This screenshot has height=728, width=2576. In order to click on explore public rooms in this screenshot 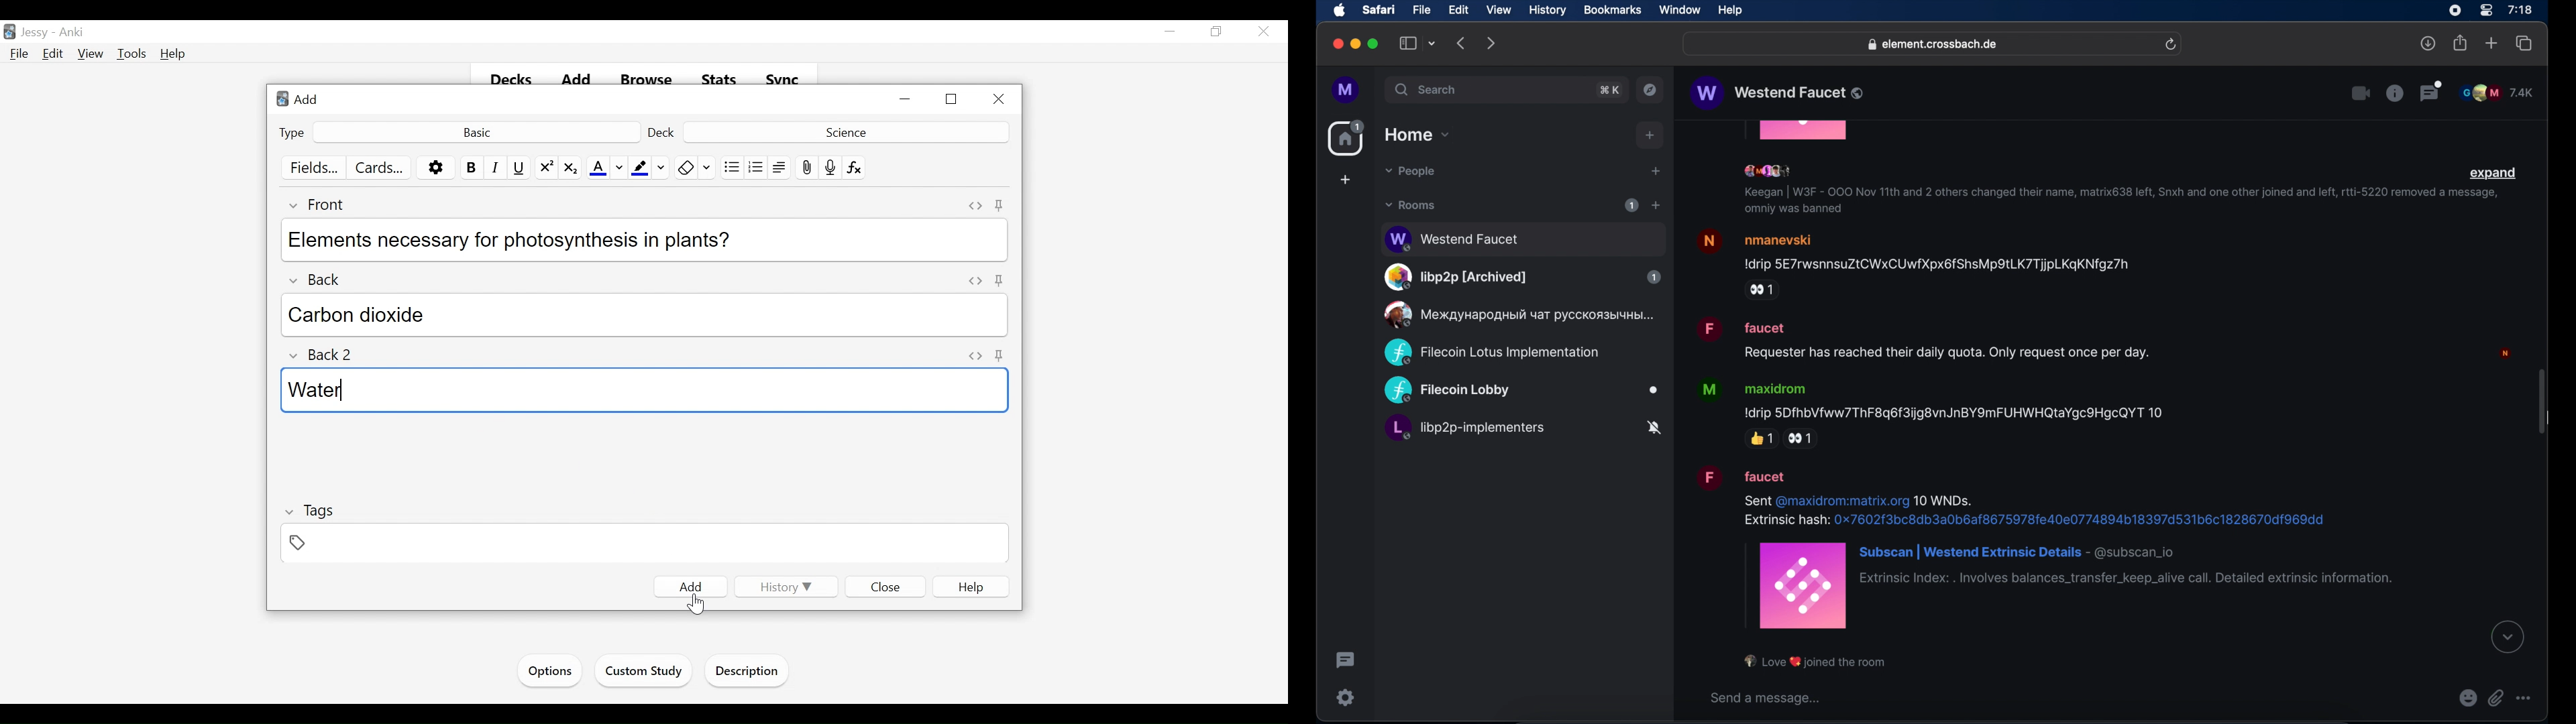, I will do `click(1650, 90)`.